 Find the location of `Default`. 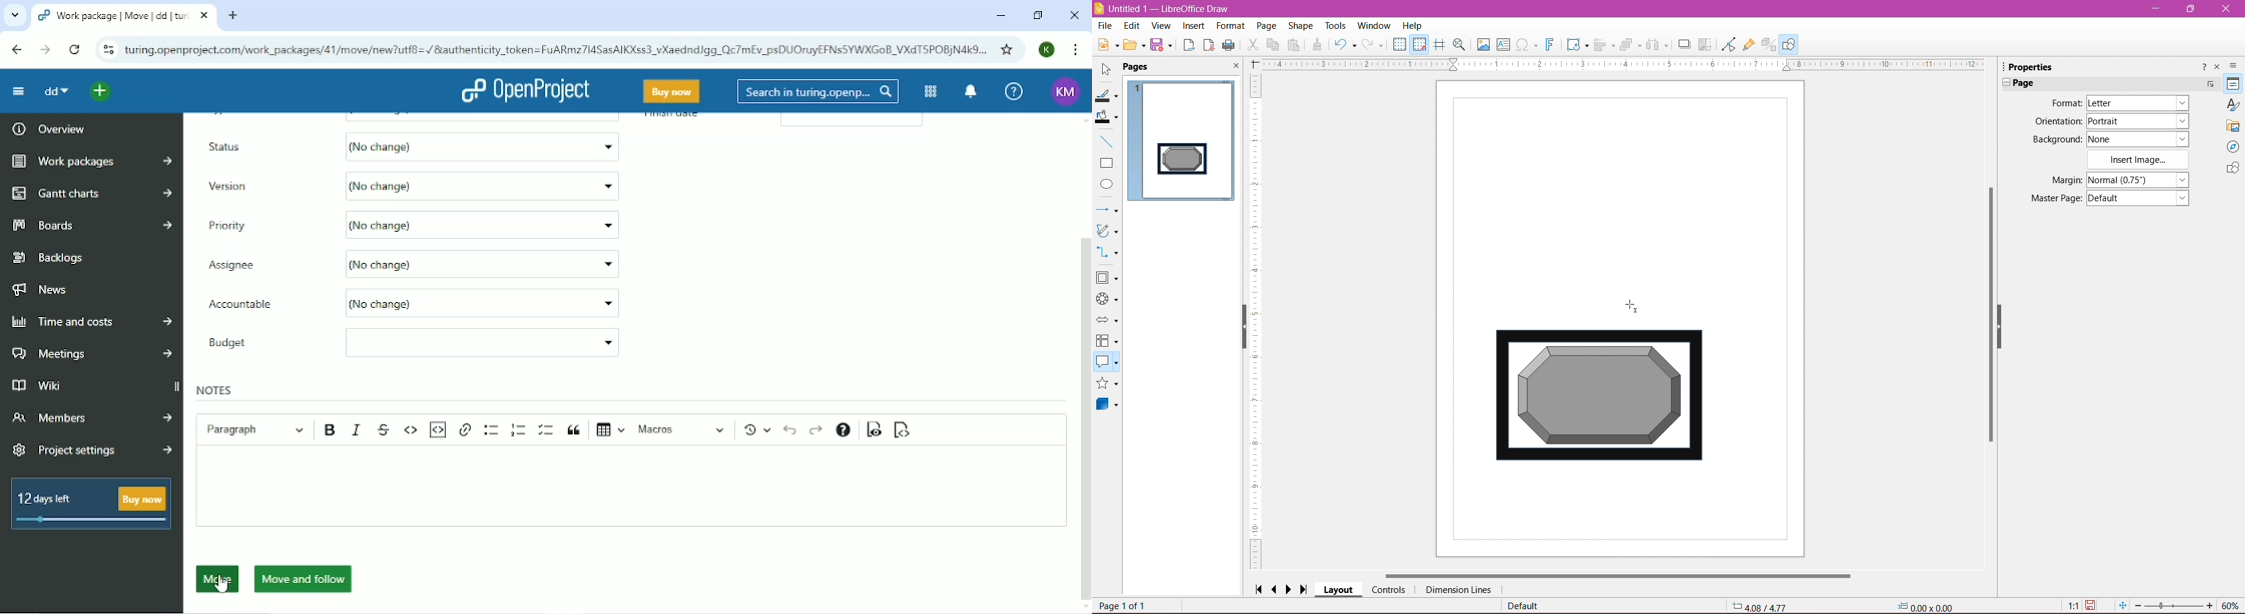

Default is located at coordinates (1523, 606).